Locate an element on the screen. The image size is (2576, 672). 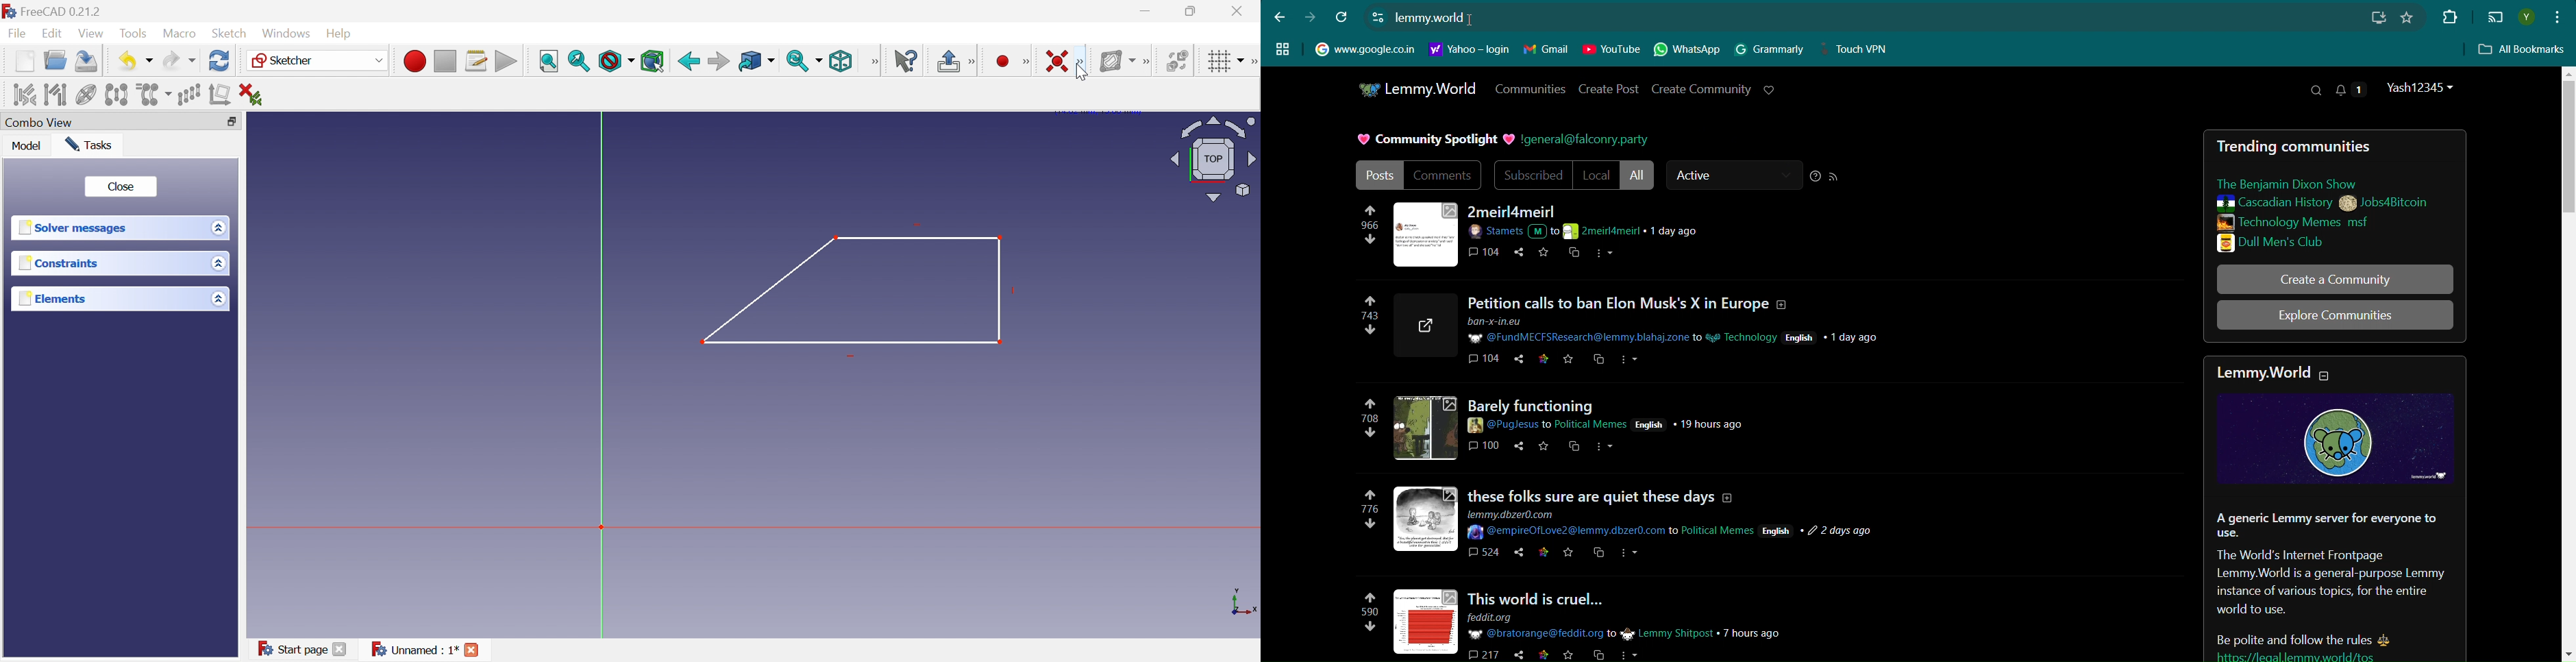
More is located at coordinates (1081, 62).